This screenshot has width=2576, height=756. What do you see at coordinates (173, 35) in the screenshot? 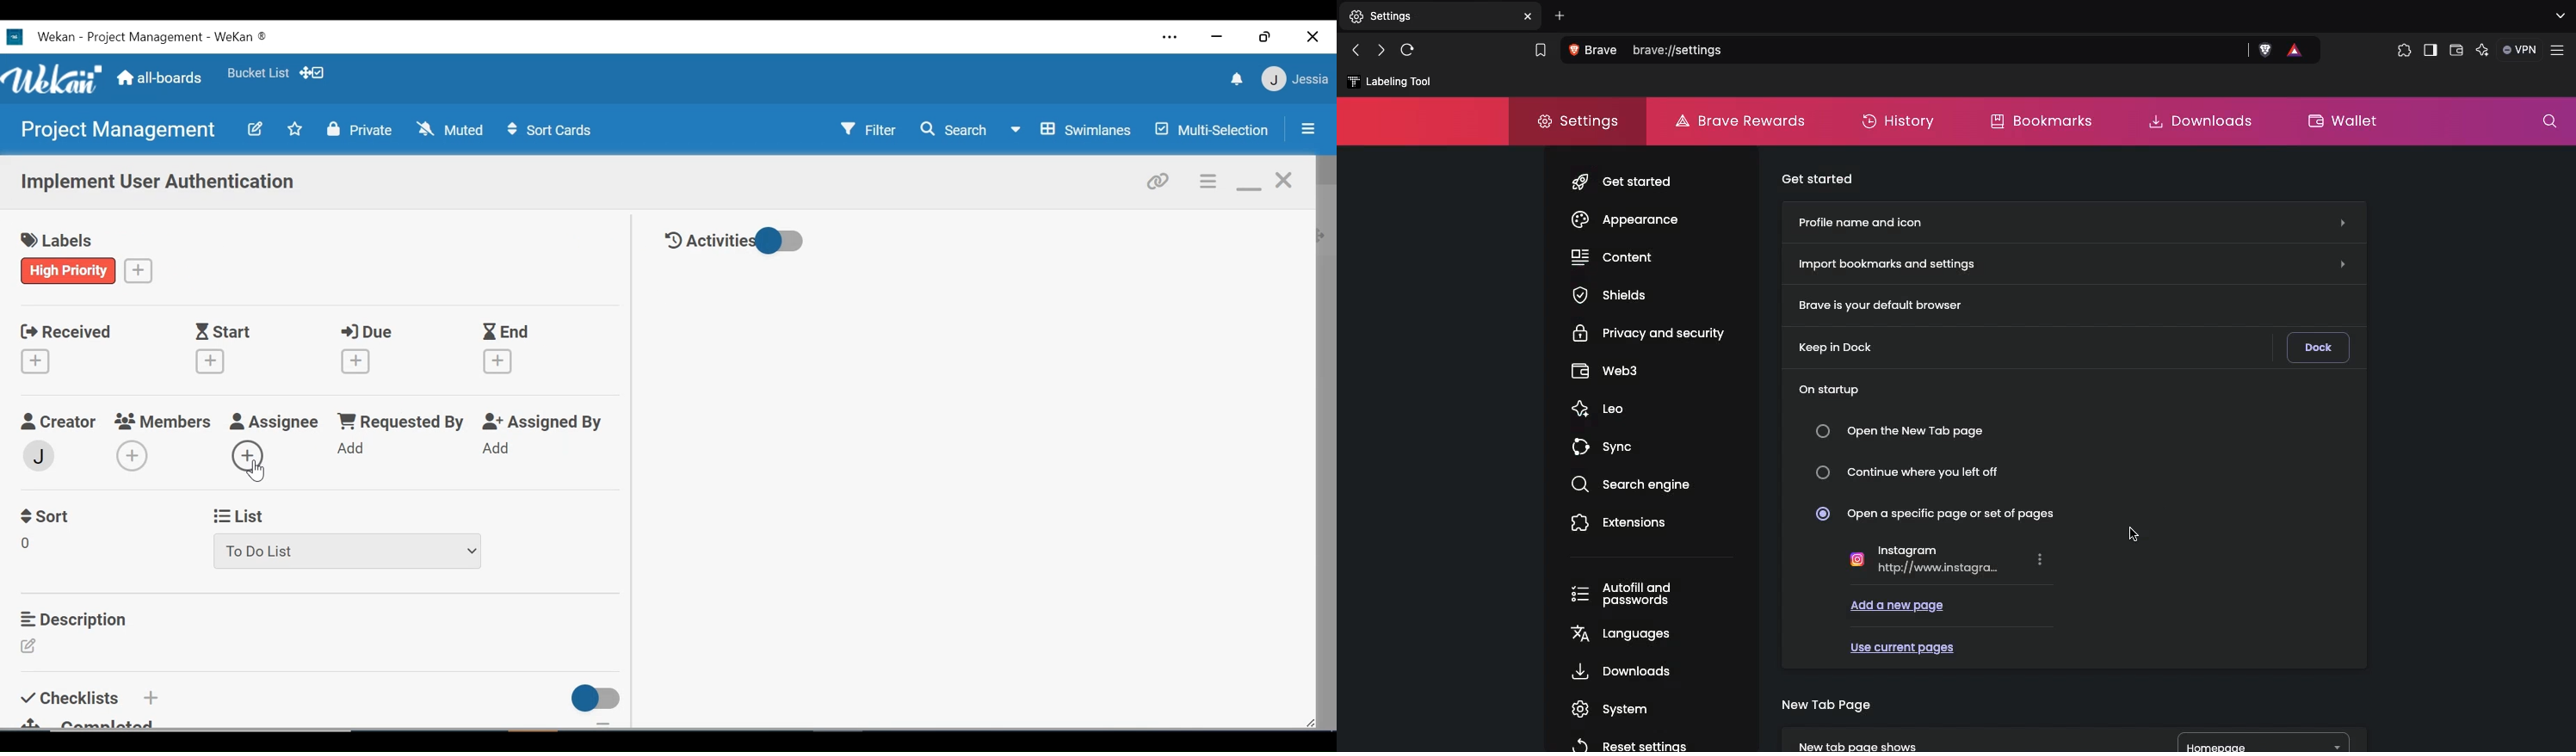
I see `Wekan - project management - wekan` at bounding box center [173, 35].